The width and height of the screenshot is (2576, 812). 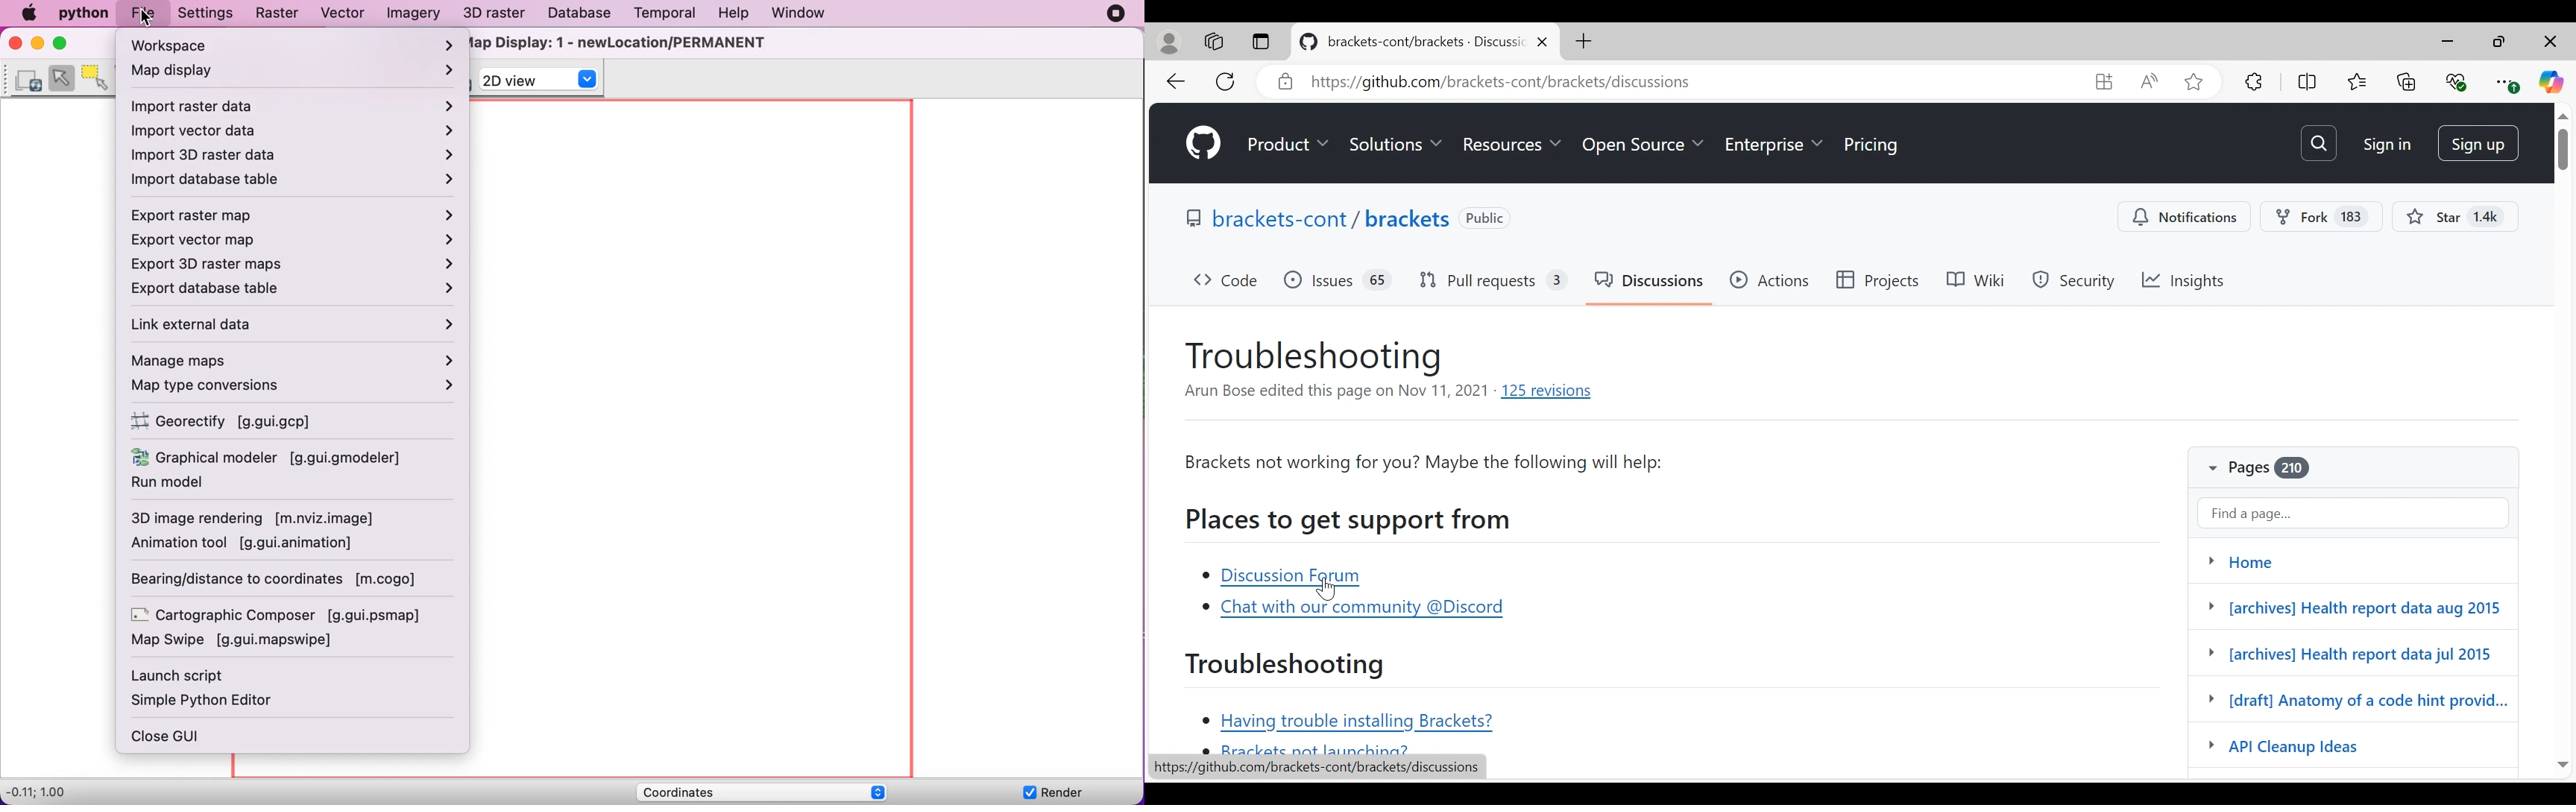 What do you see at coordinates (1344, 218) in the screenshot?
I see `Brackets Public Interface` at bounding box center [1344, 218].